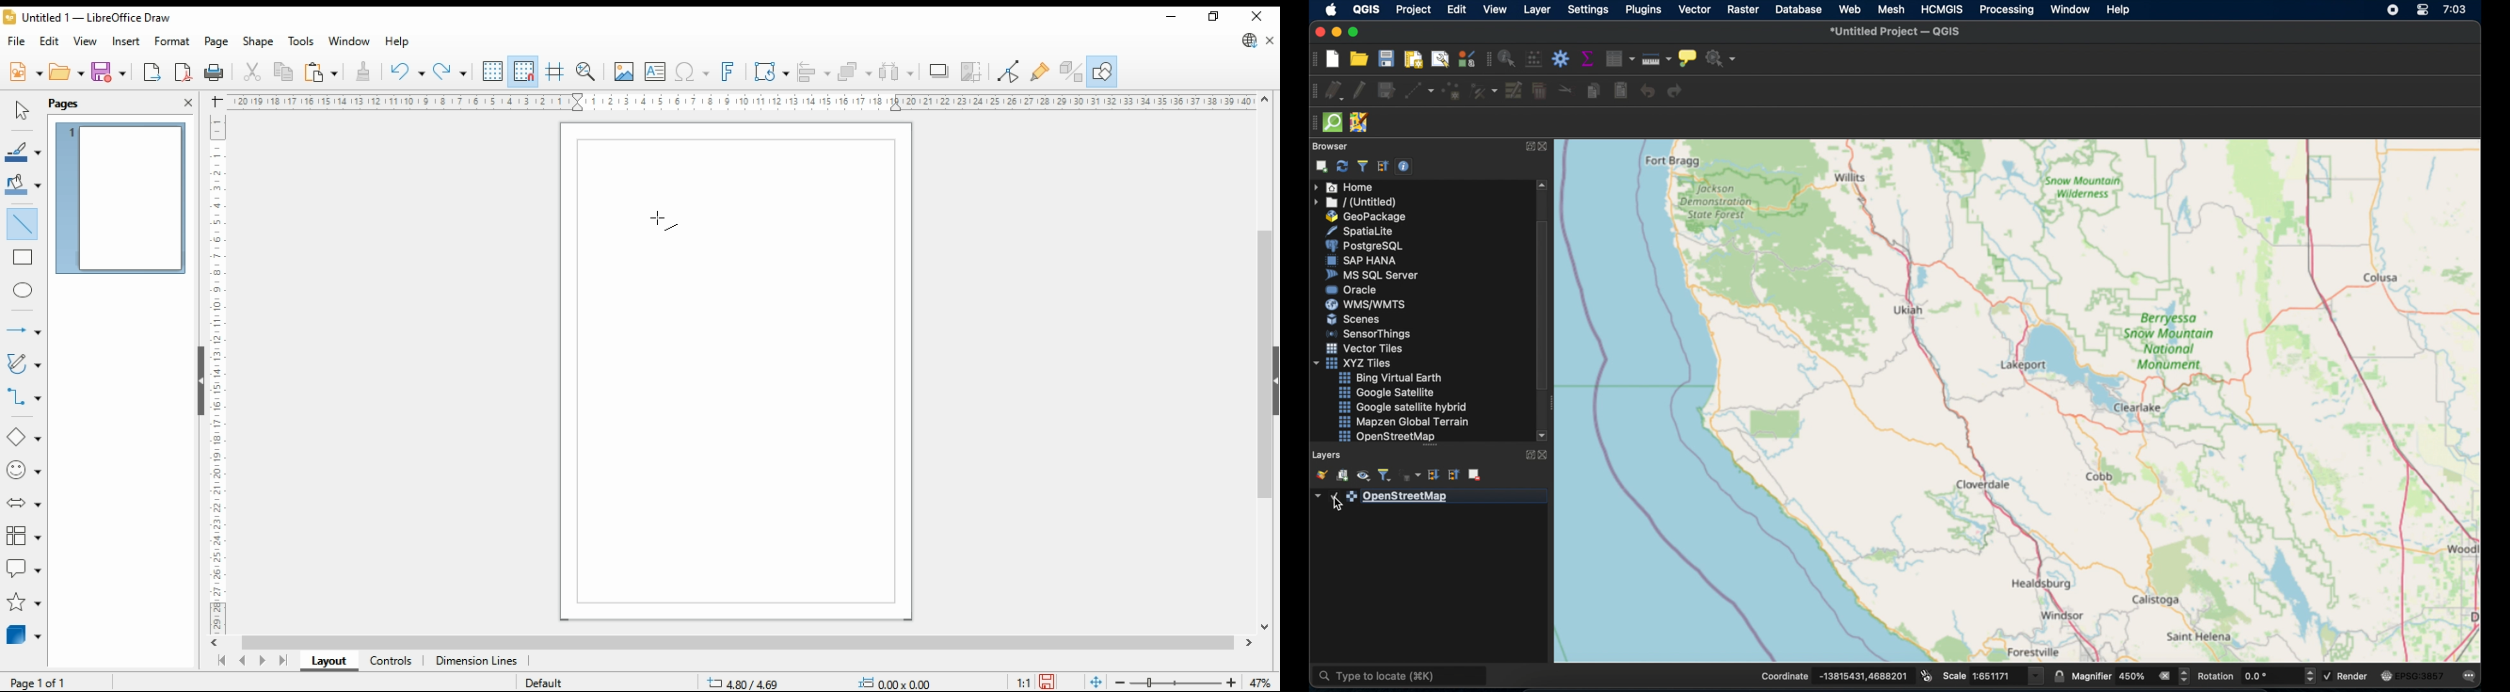 The height and width of the screenshot is (700, 2520). Describe the element at coordinates (19, 111) in the screenshot. I see `select` at that location.